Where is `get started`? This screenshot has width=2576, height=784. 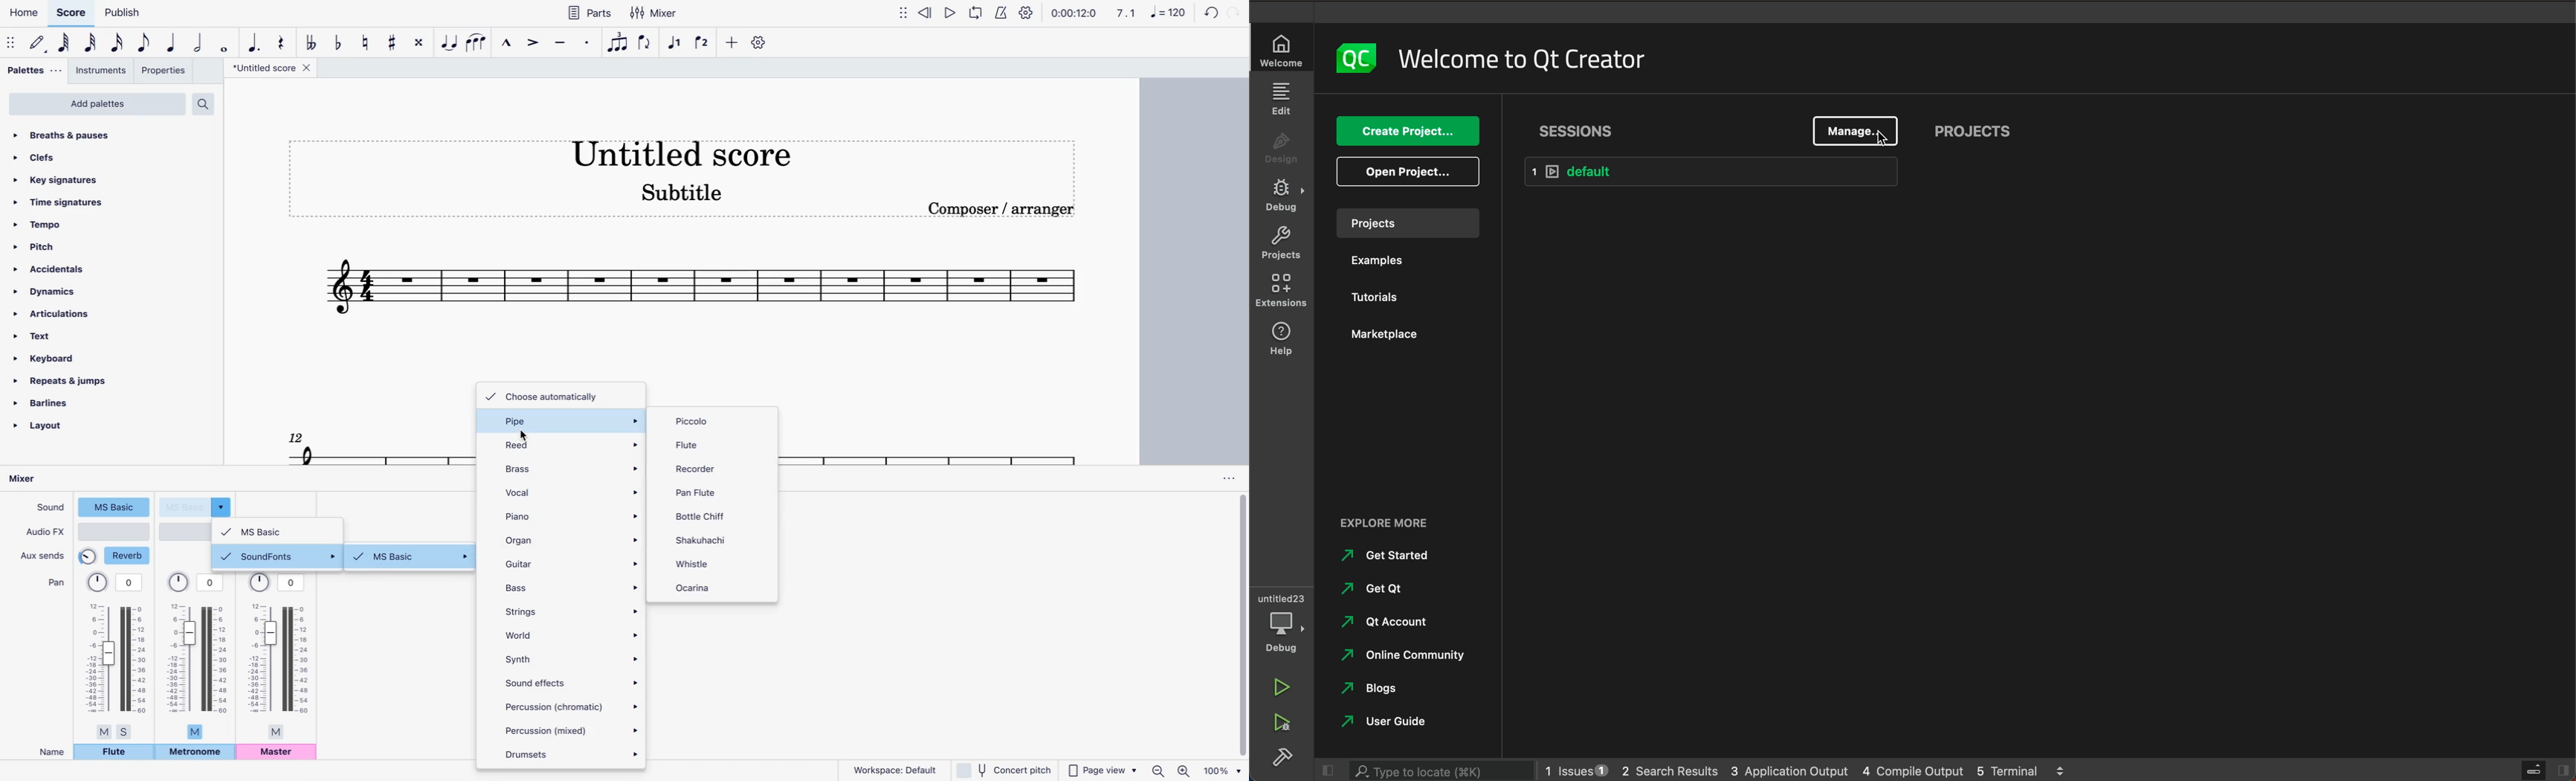
get started is located at coordinates (1391, 555).